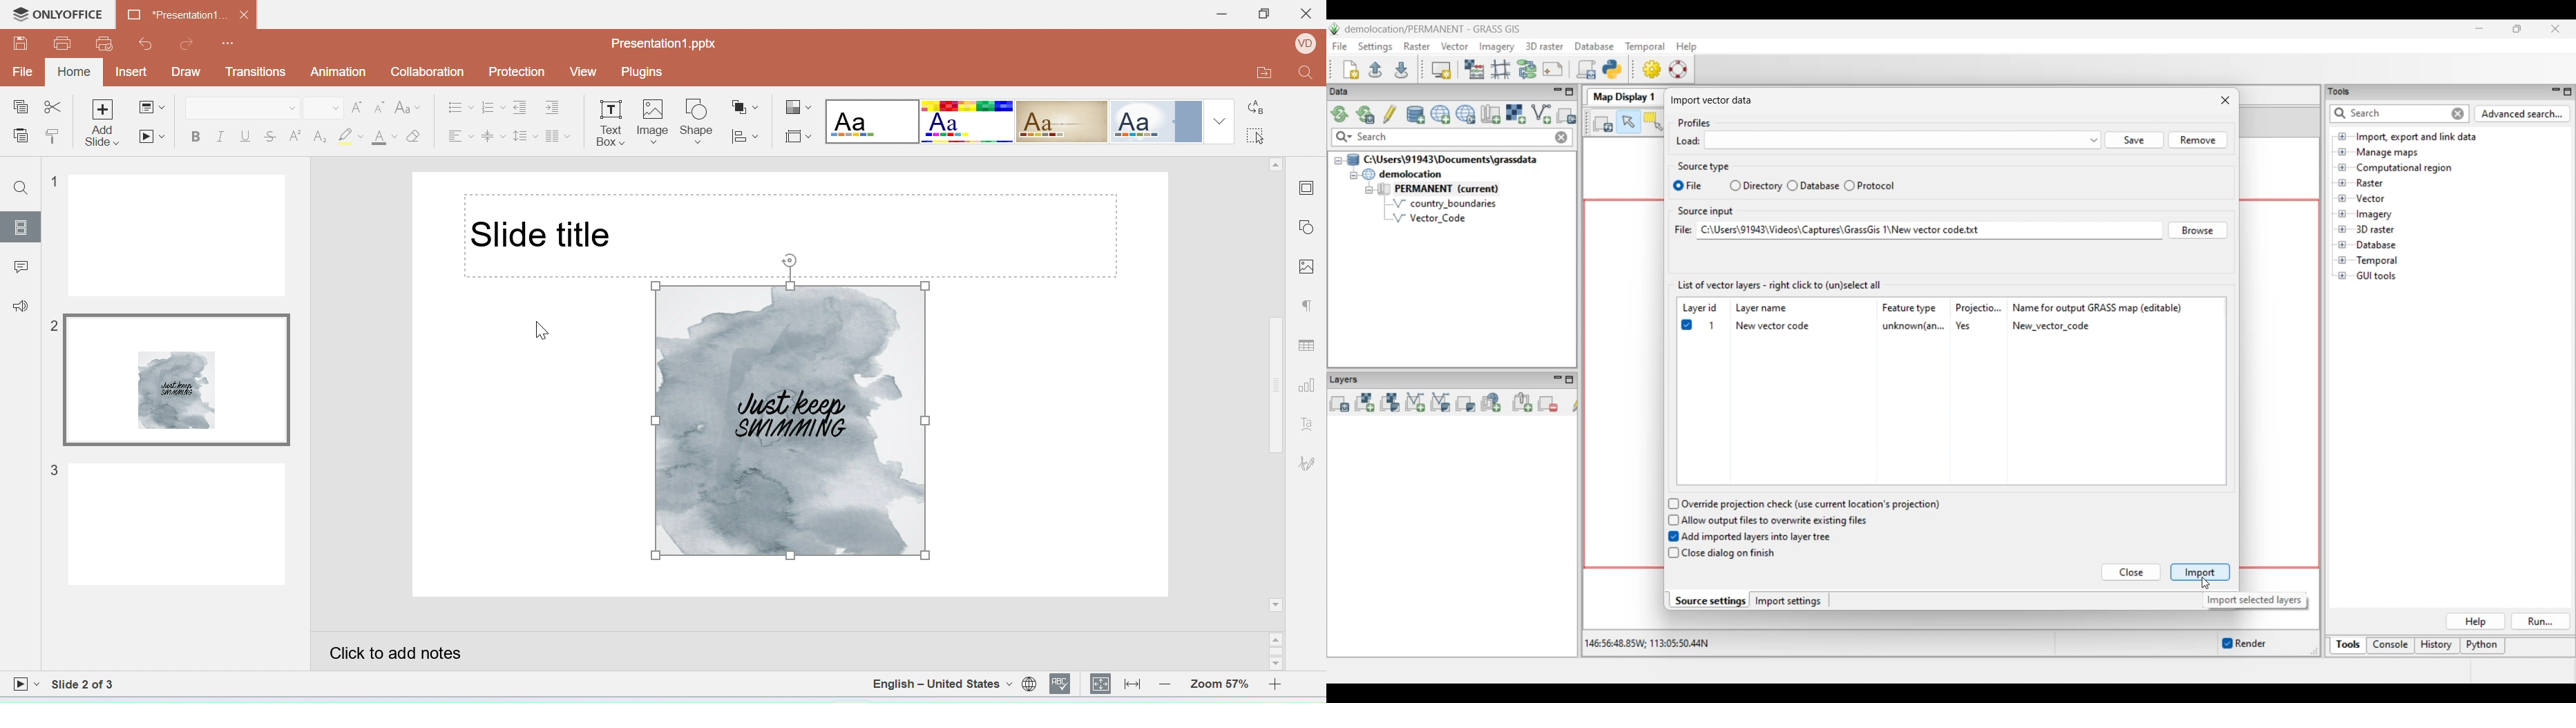  I want to click on slide3, so click(161, 523).